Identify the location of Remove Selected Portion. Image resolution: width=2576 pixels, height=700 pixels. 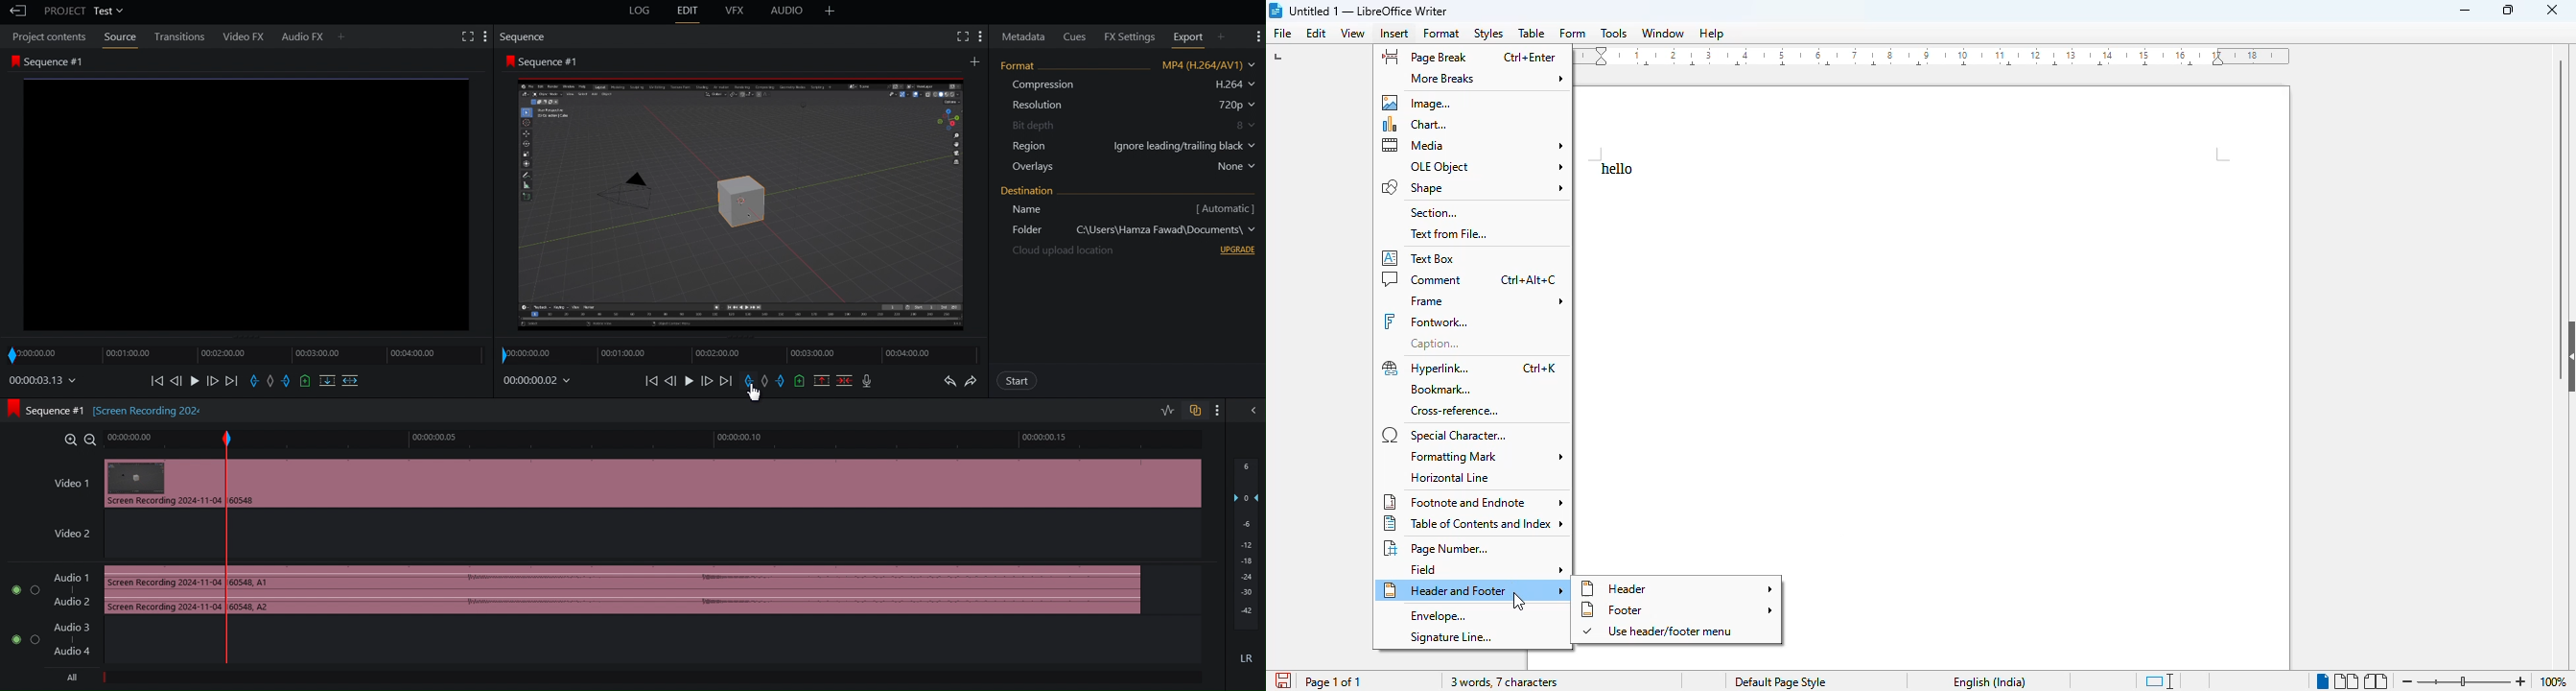
(822, 381).